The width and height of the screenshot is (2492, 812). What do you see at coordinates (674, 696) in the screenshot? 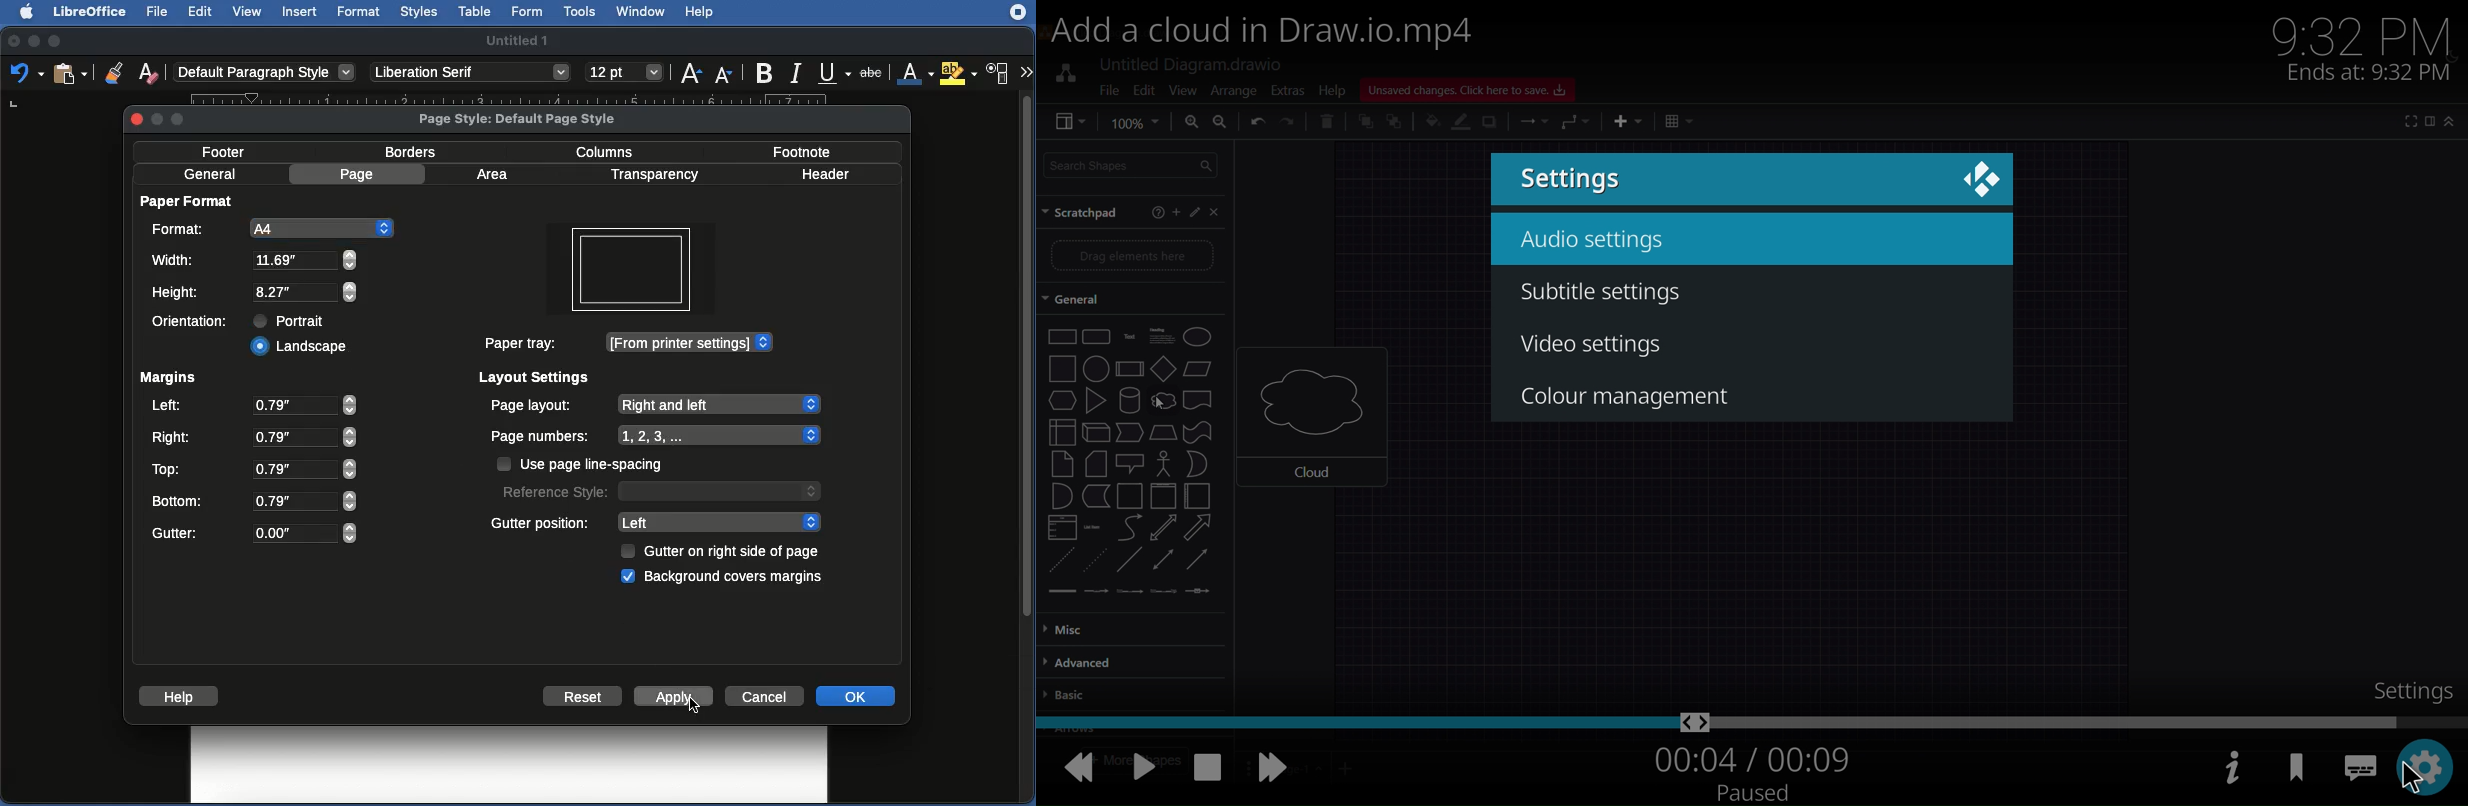
I see `Apply click` at bounding box center [674, 696].